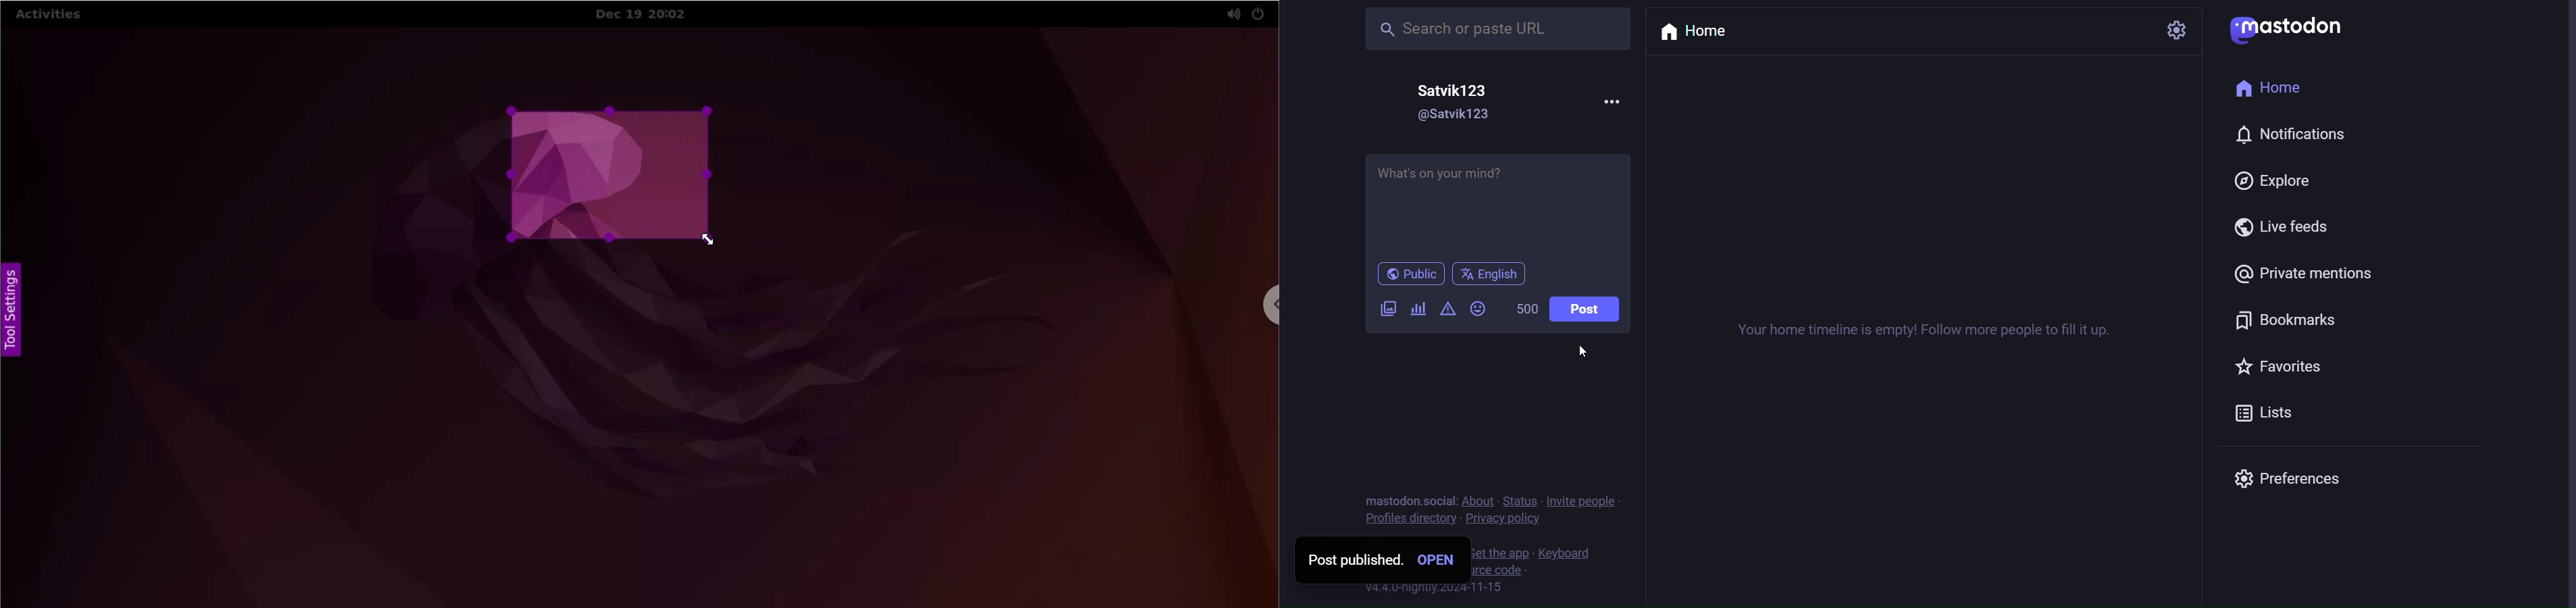 This screenshot has height=616, width=2576. Describe the element at coordinates (1481, 28) in the screenshot. I see `search` at that location.